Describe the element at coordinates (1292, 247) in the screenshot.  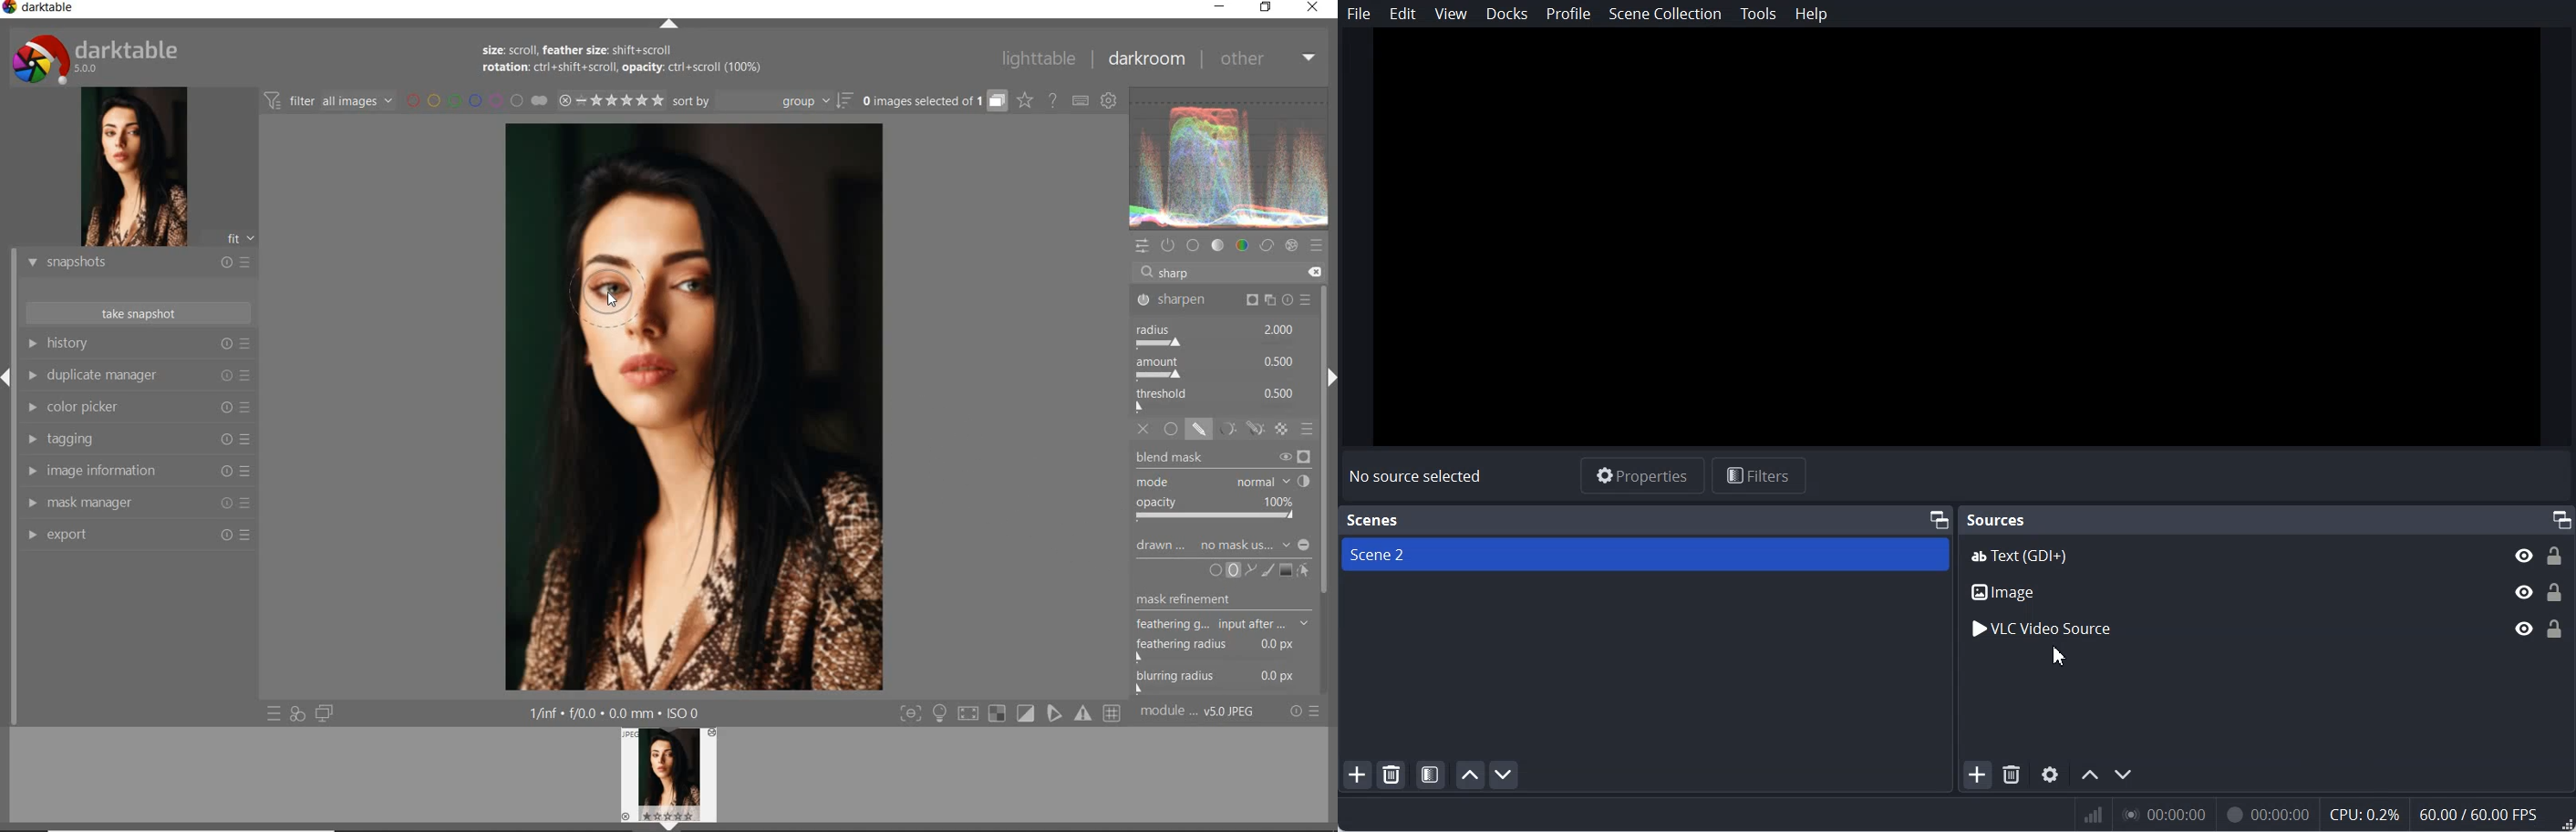
I see `effect` at that location.